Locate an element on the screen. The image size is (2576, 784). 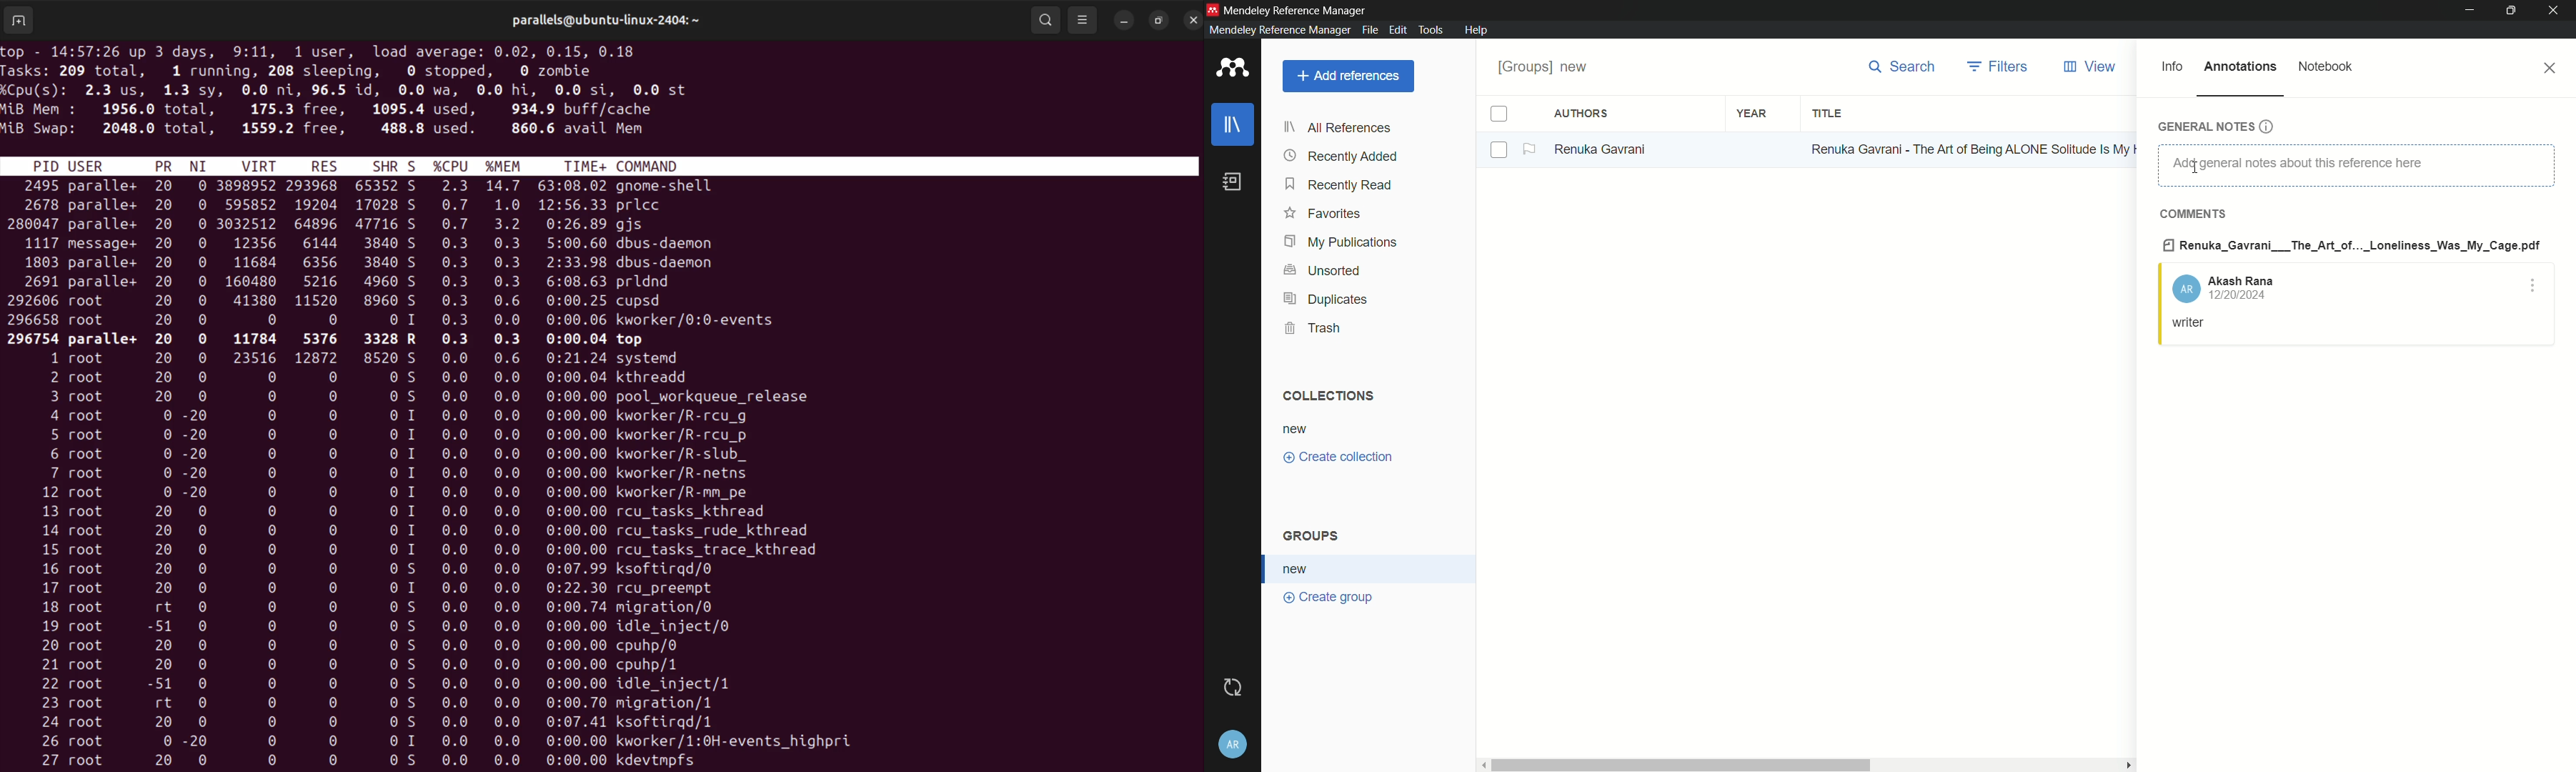
bash prompt is located at coordinates (1191, 20).